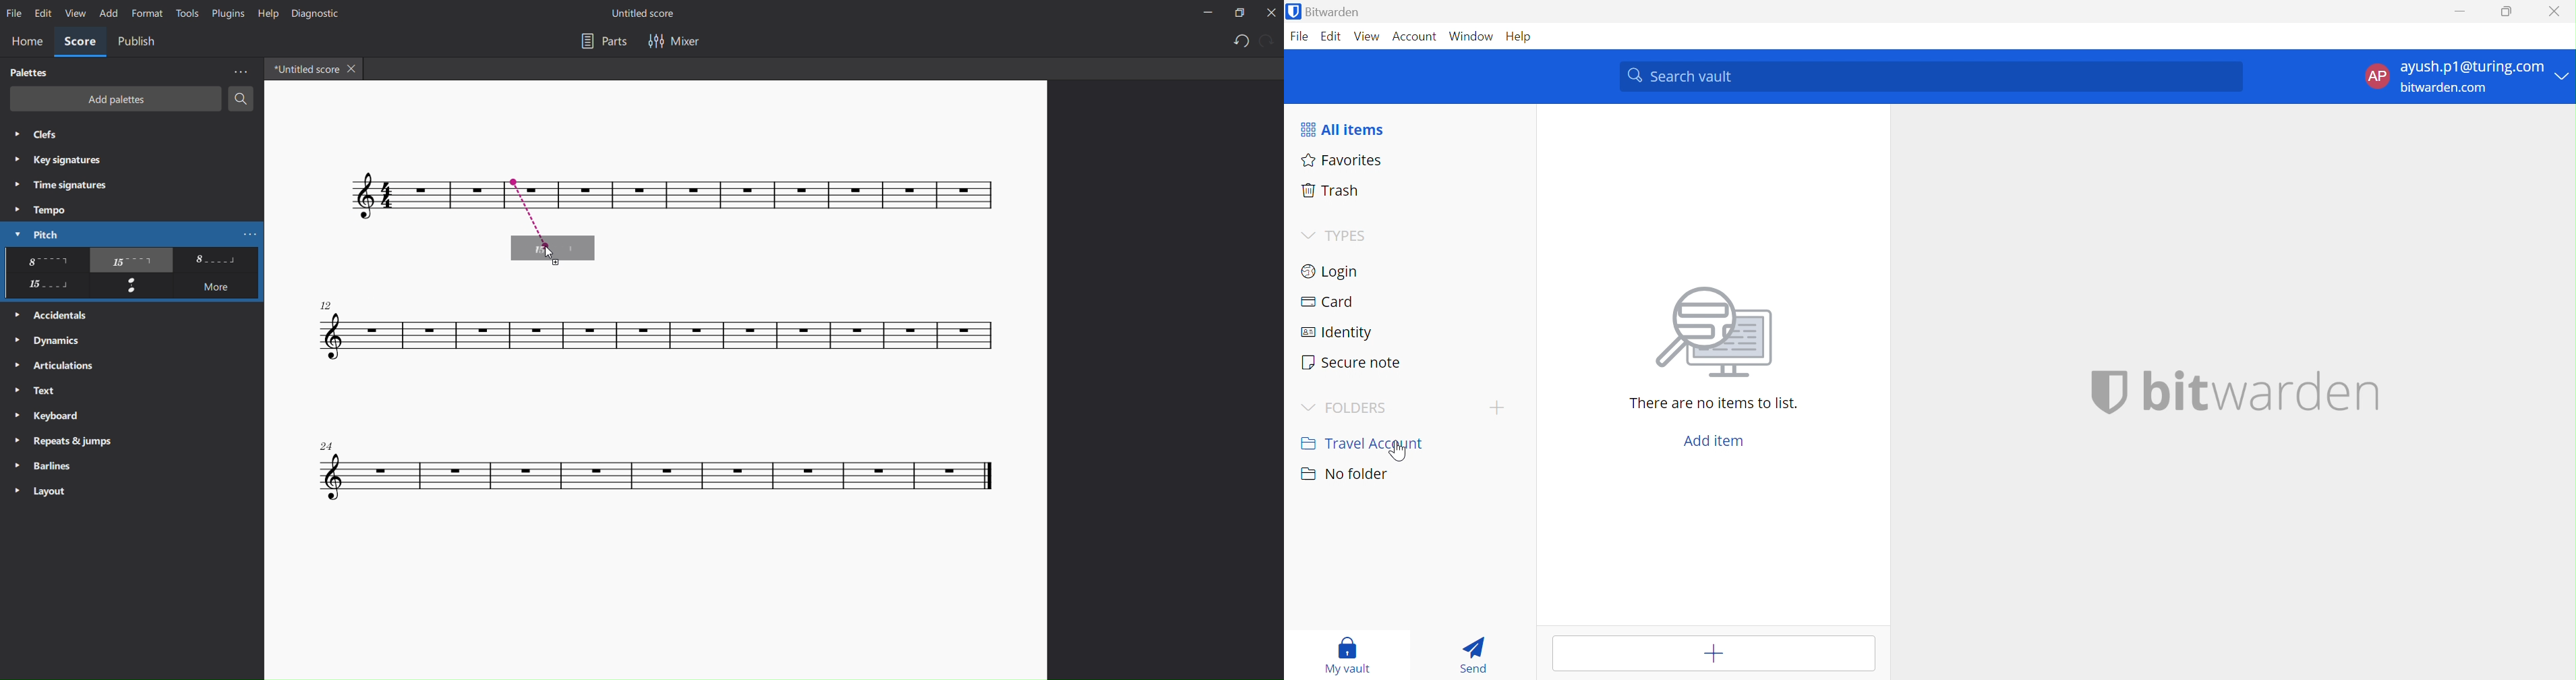  Describe the element at coordinates (41, 463) in the screenshot. I see `barlines` at that location.